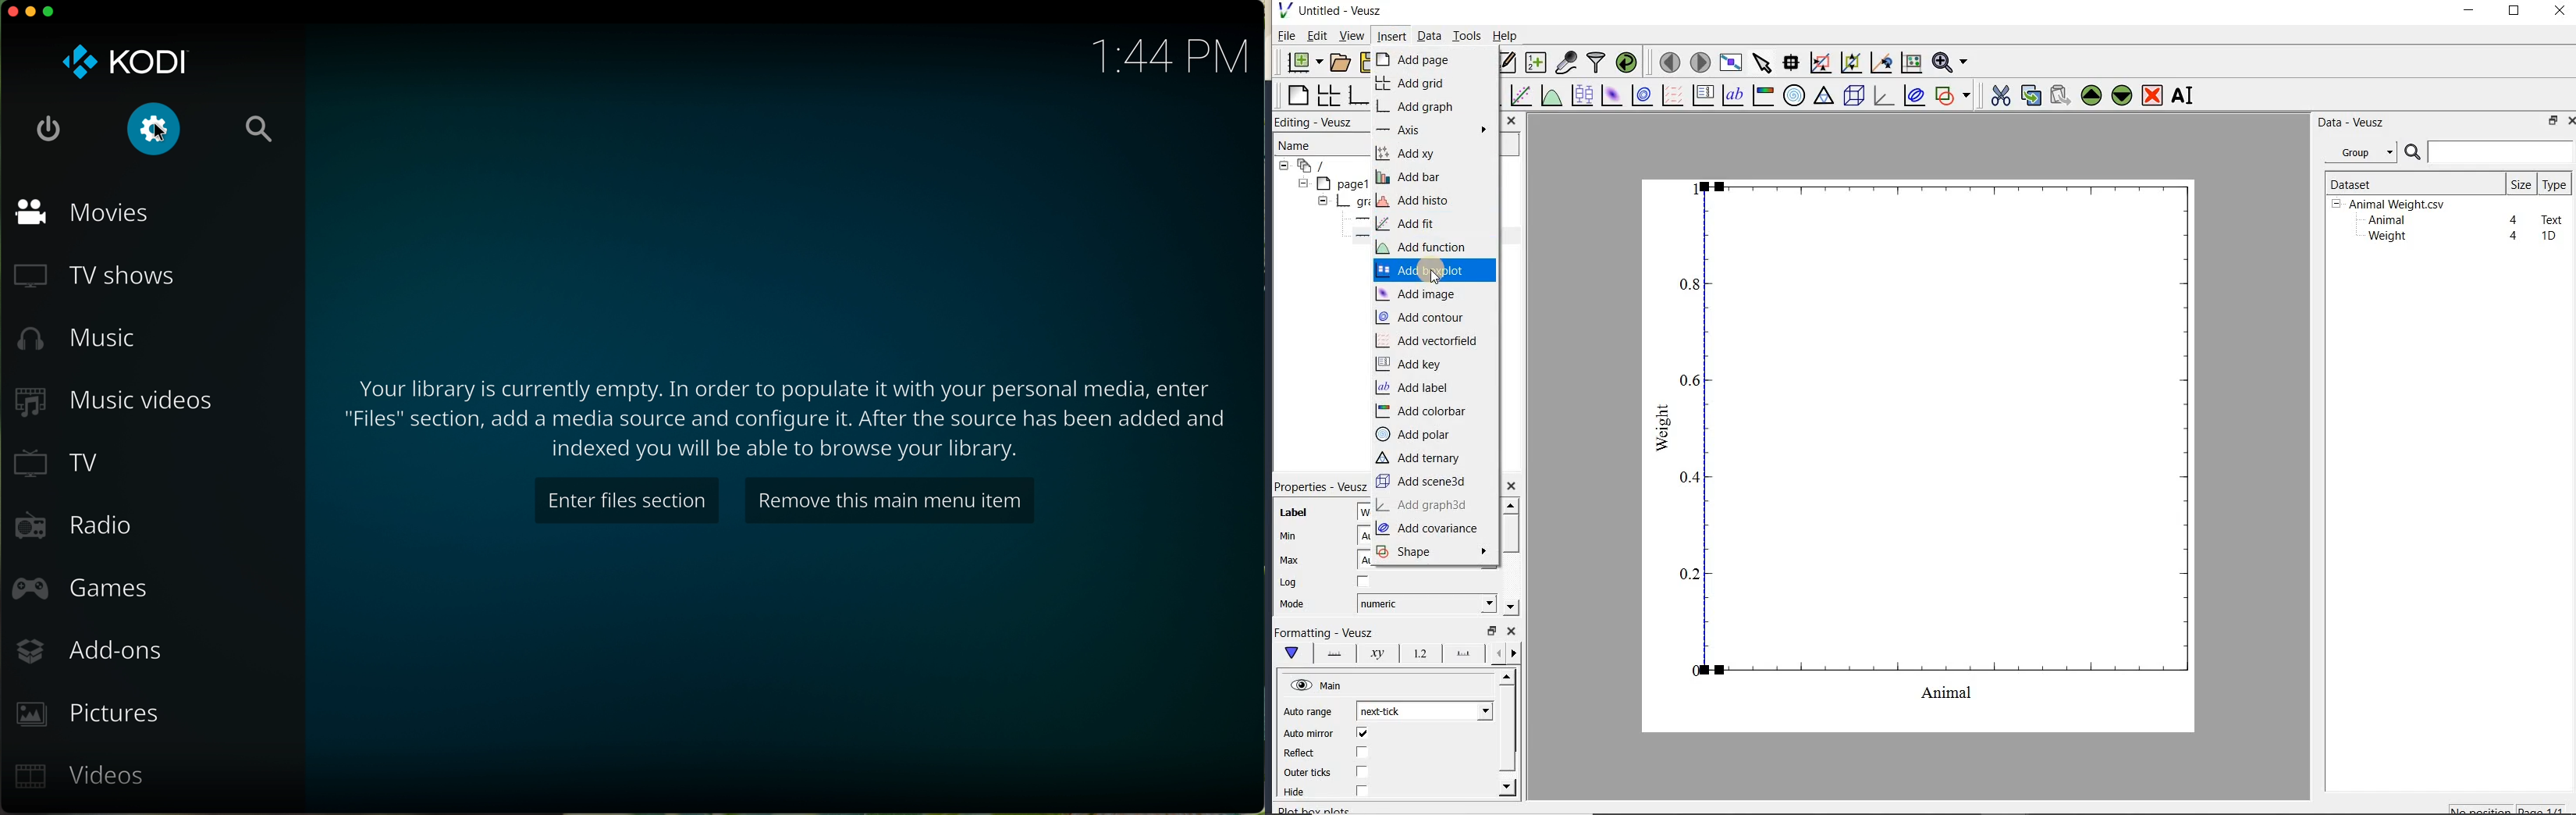  I want to click on search, so click(257, 133).